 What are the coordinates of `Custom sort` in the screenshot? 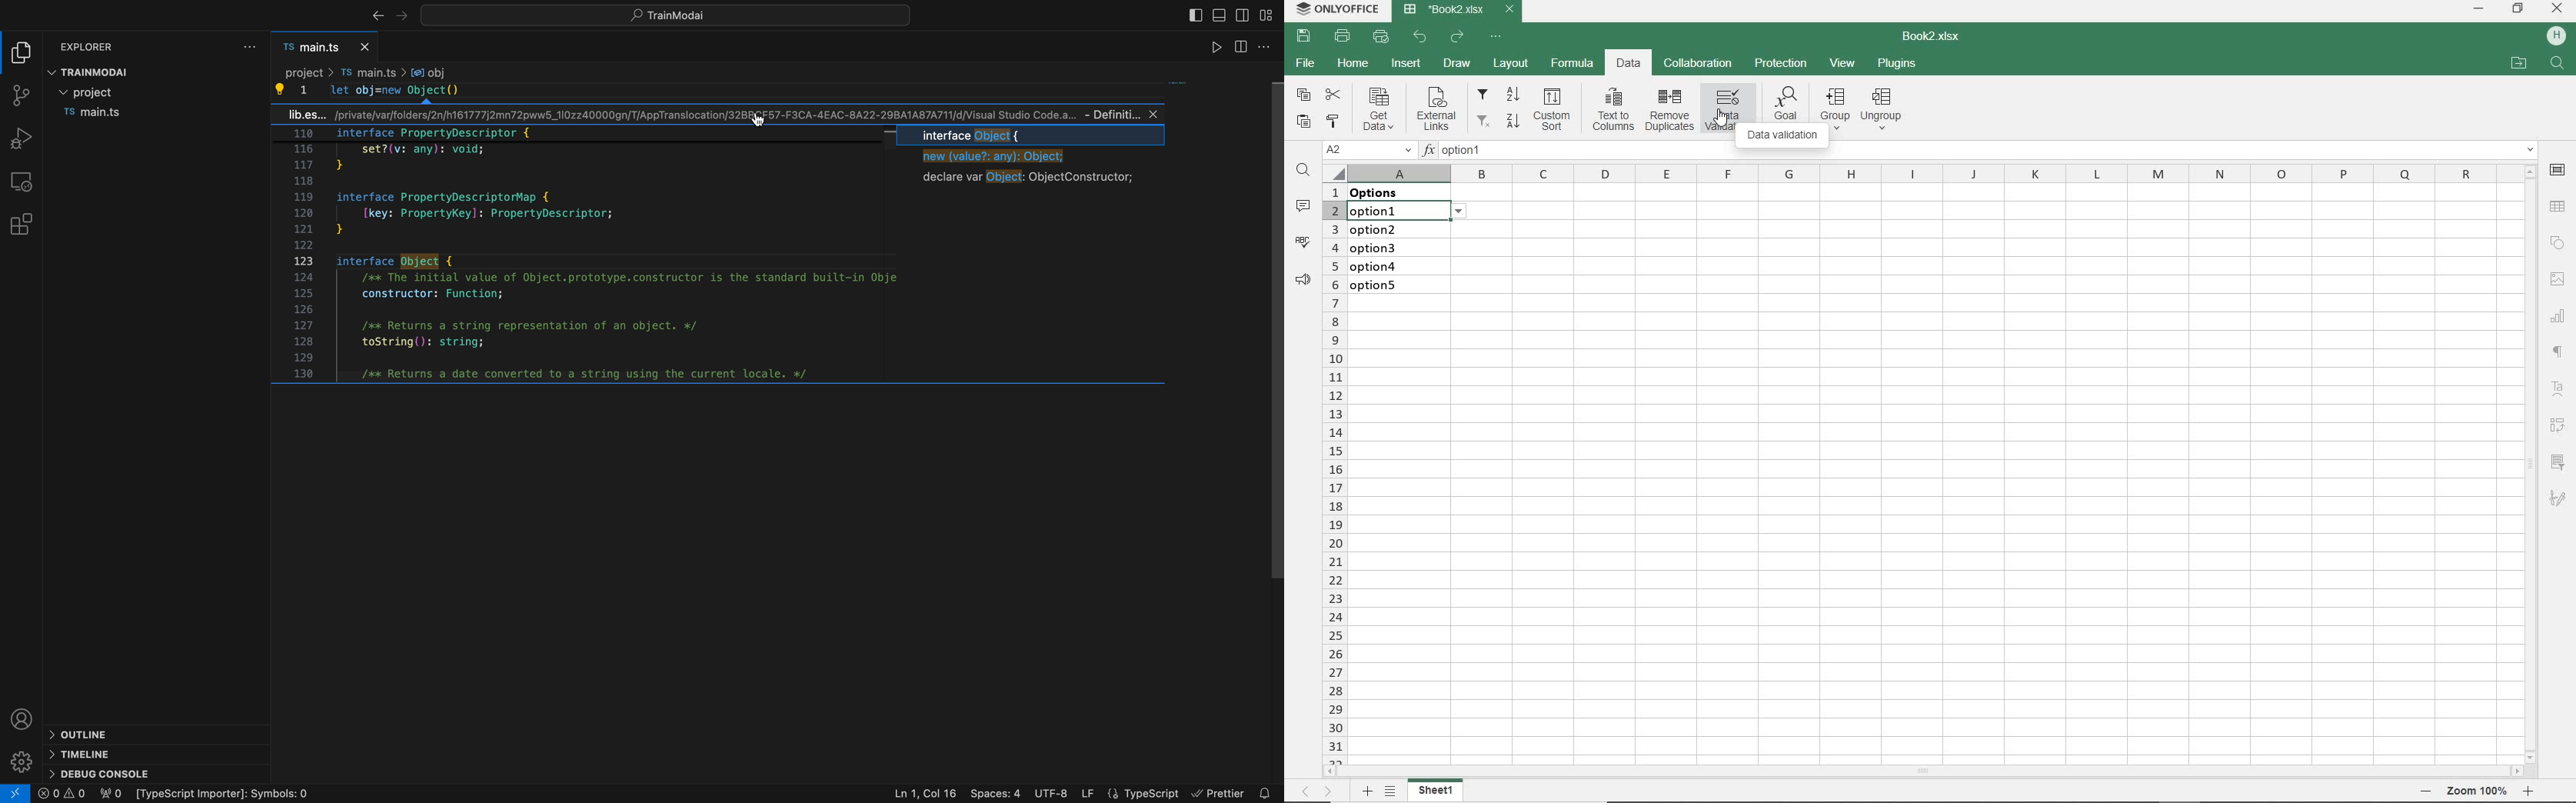 It's located at (1554, 109).